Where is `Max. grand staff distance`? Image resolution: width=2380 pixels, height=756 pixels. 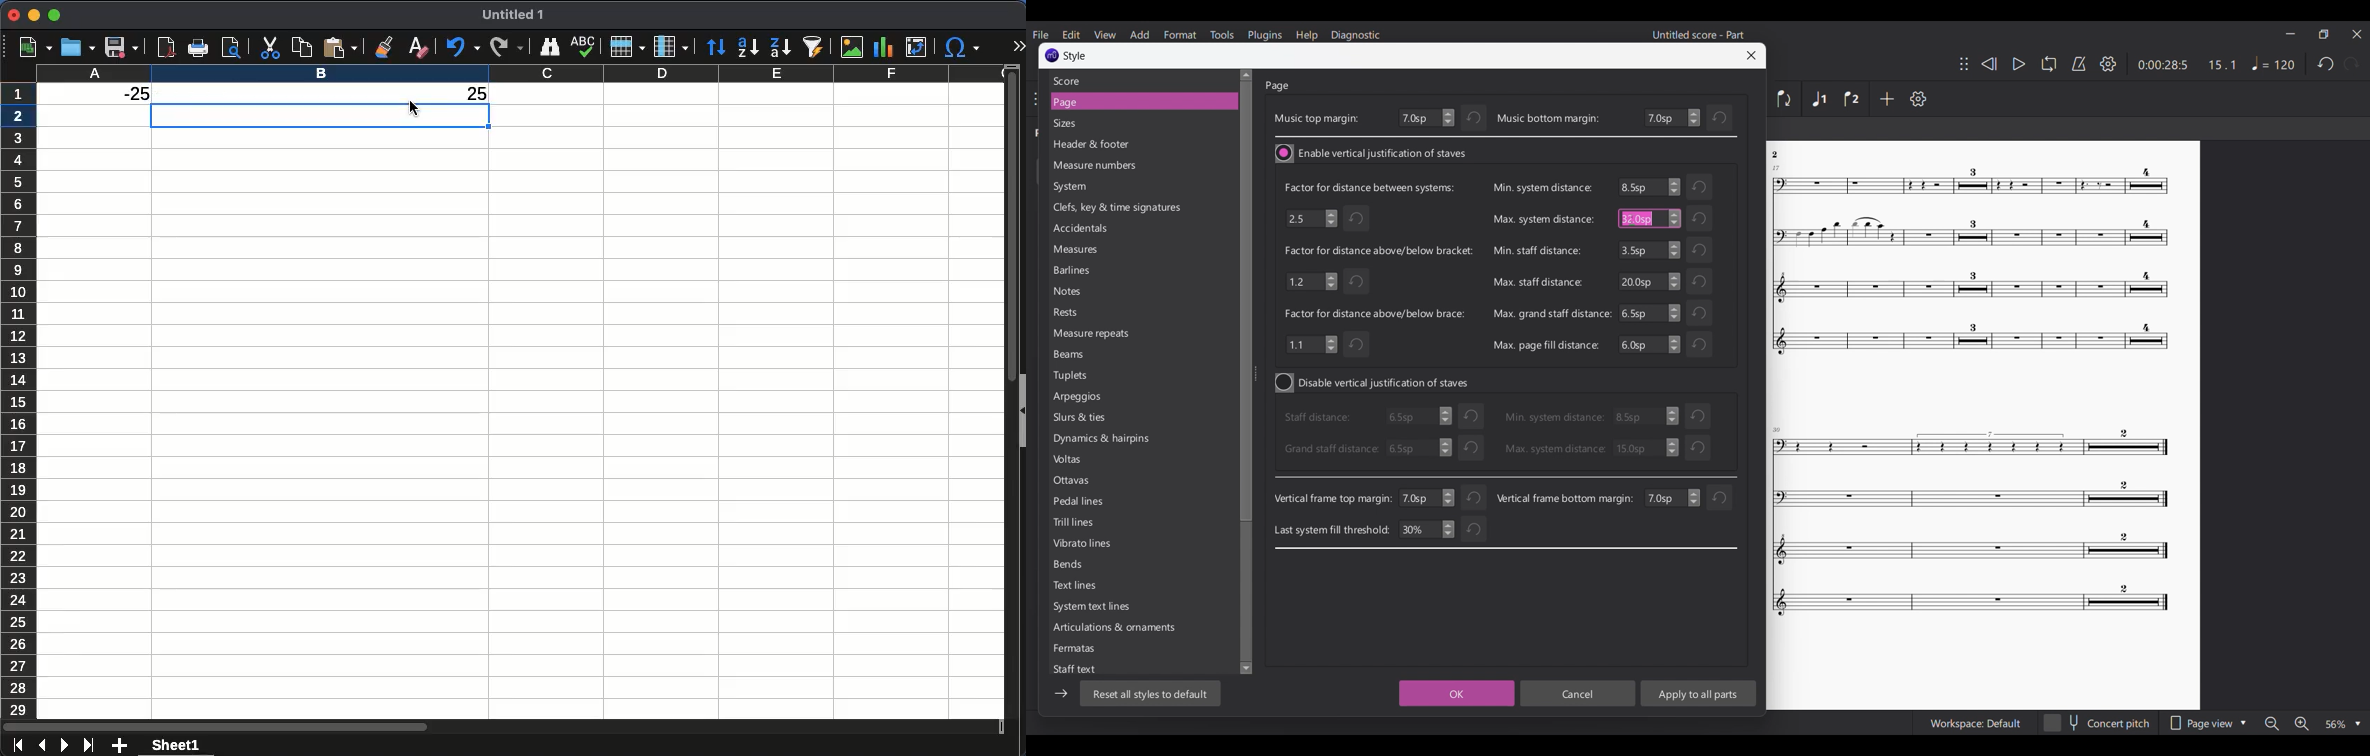
Max. grand staff distance is located at coordinates (1552, 313).